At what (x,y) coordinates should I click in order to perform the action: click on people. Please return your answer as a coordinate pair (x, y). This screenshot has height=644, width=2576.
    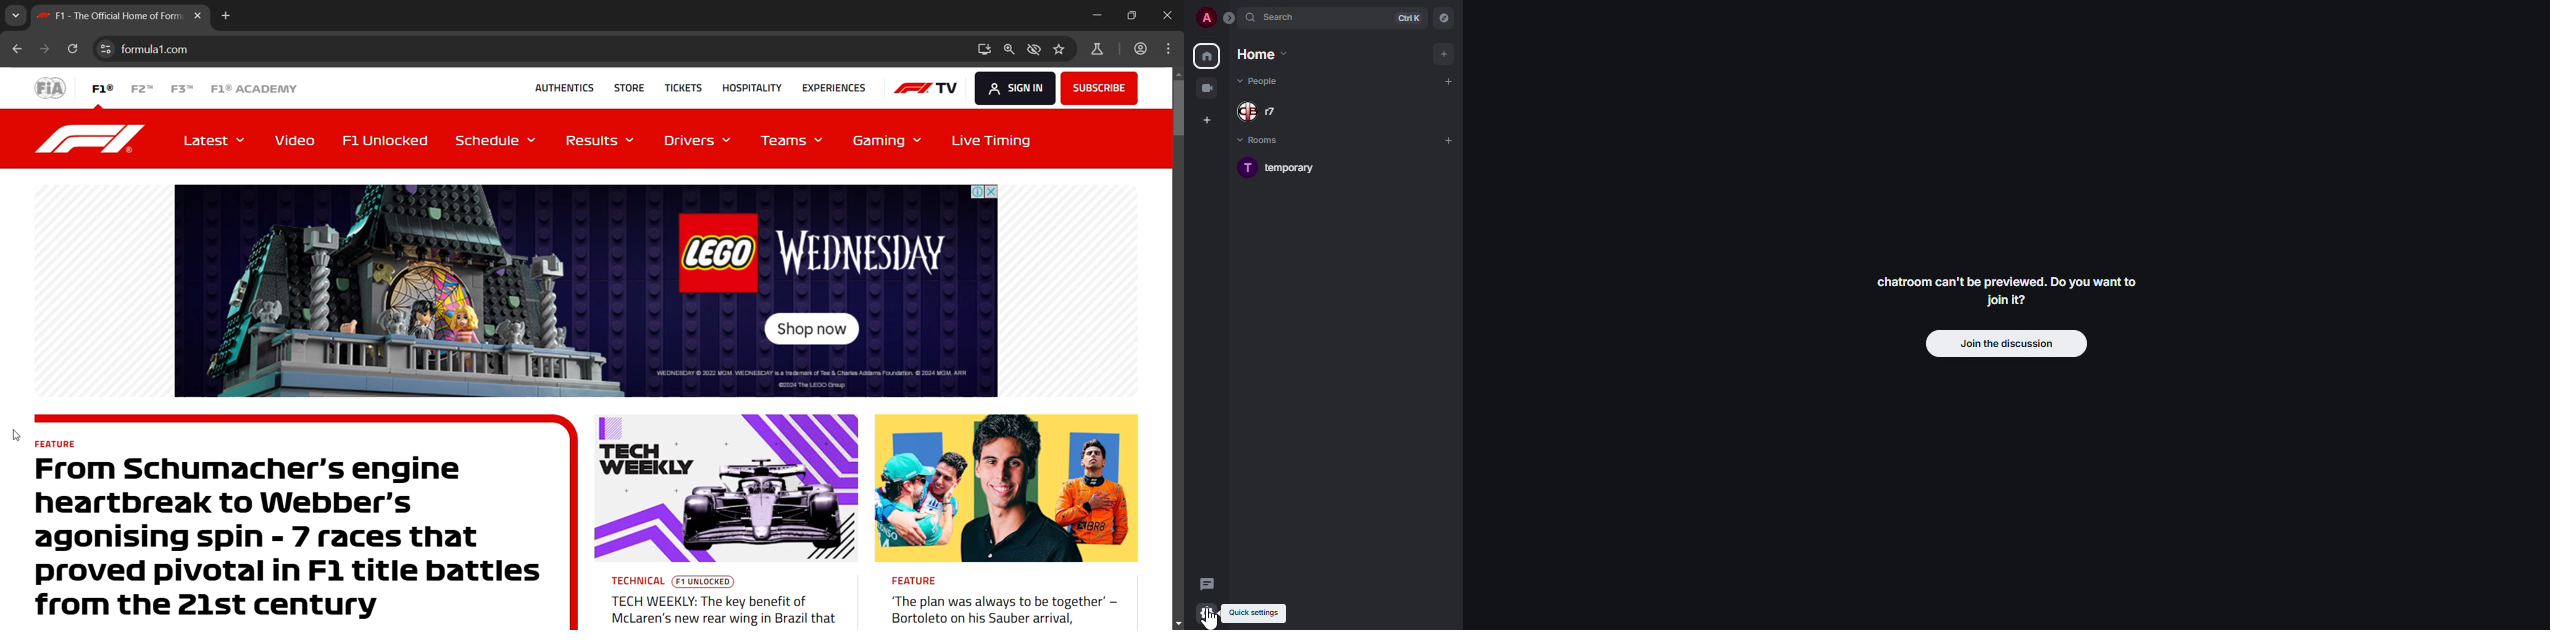
    Looking at the image, I should click on (1264, 81).